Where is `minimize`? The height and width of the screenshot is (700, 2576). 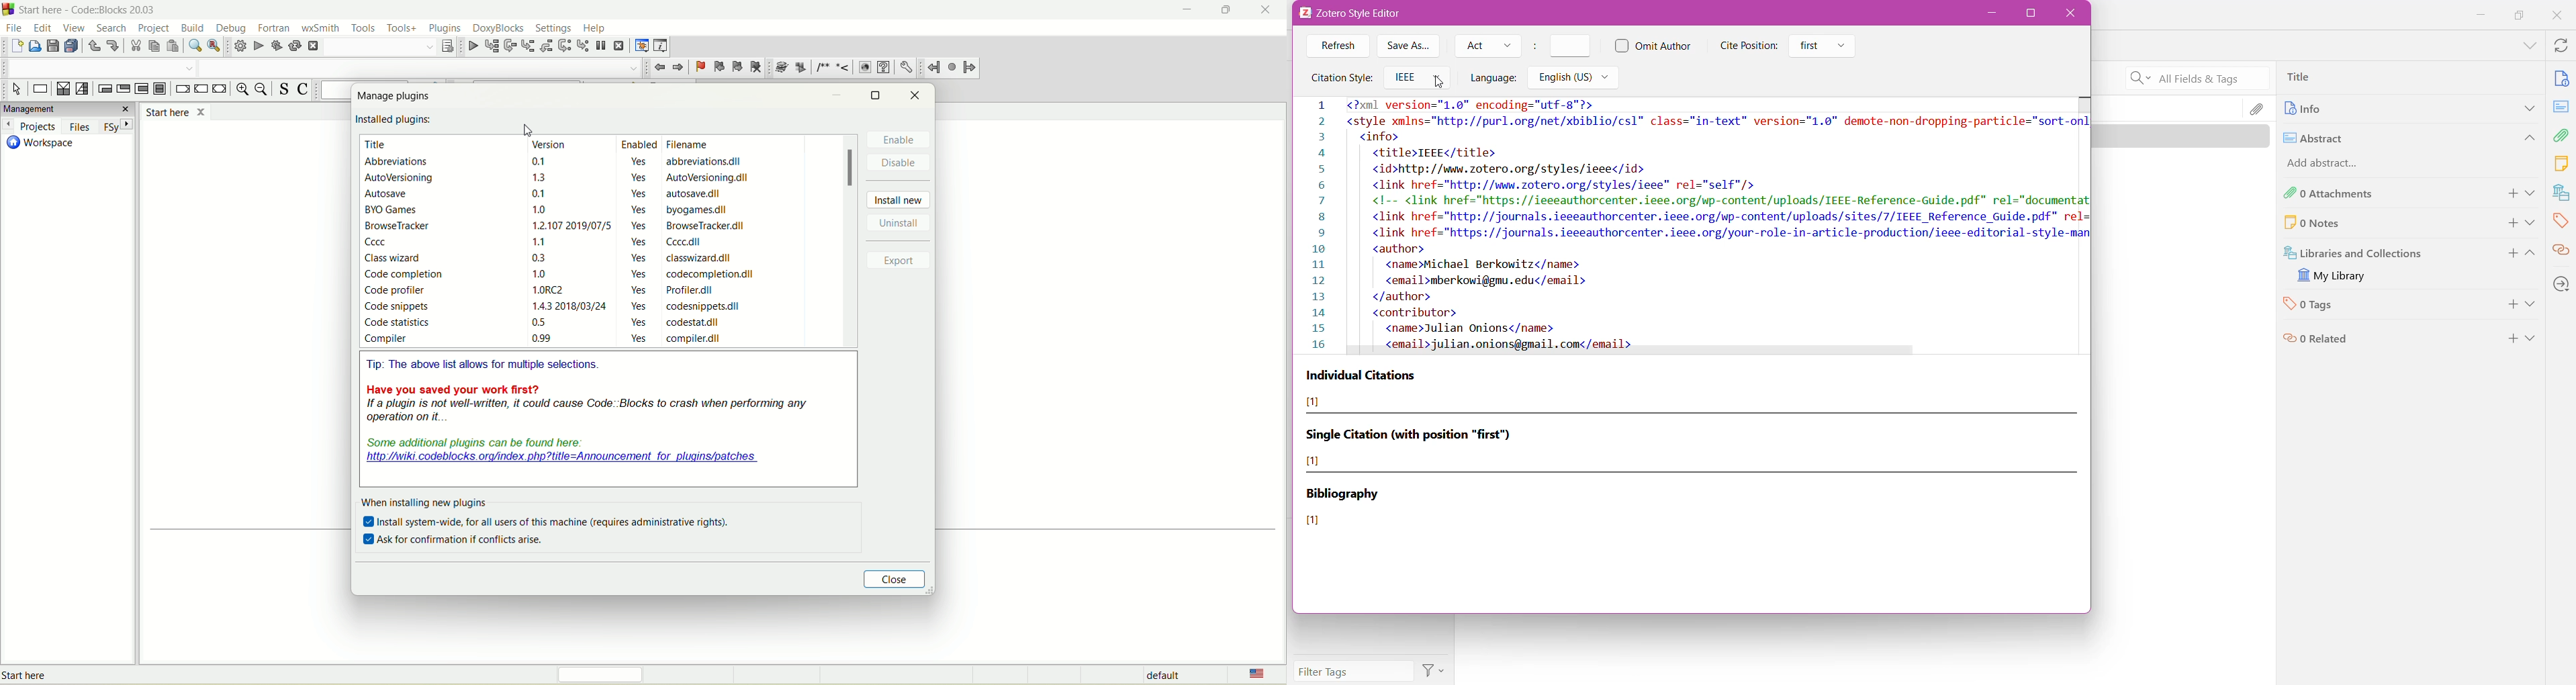
minimize is located at coordinates (1186, 12).